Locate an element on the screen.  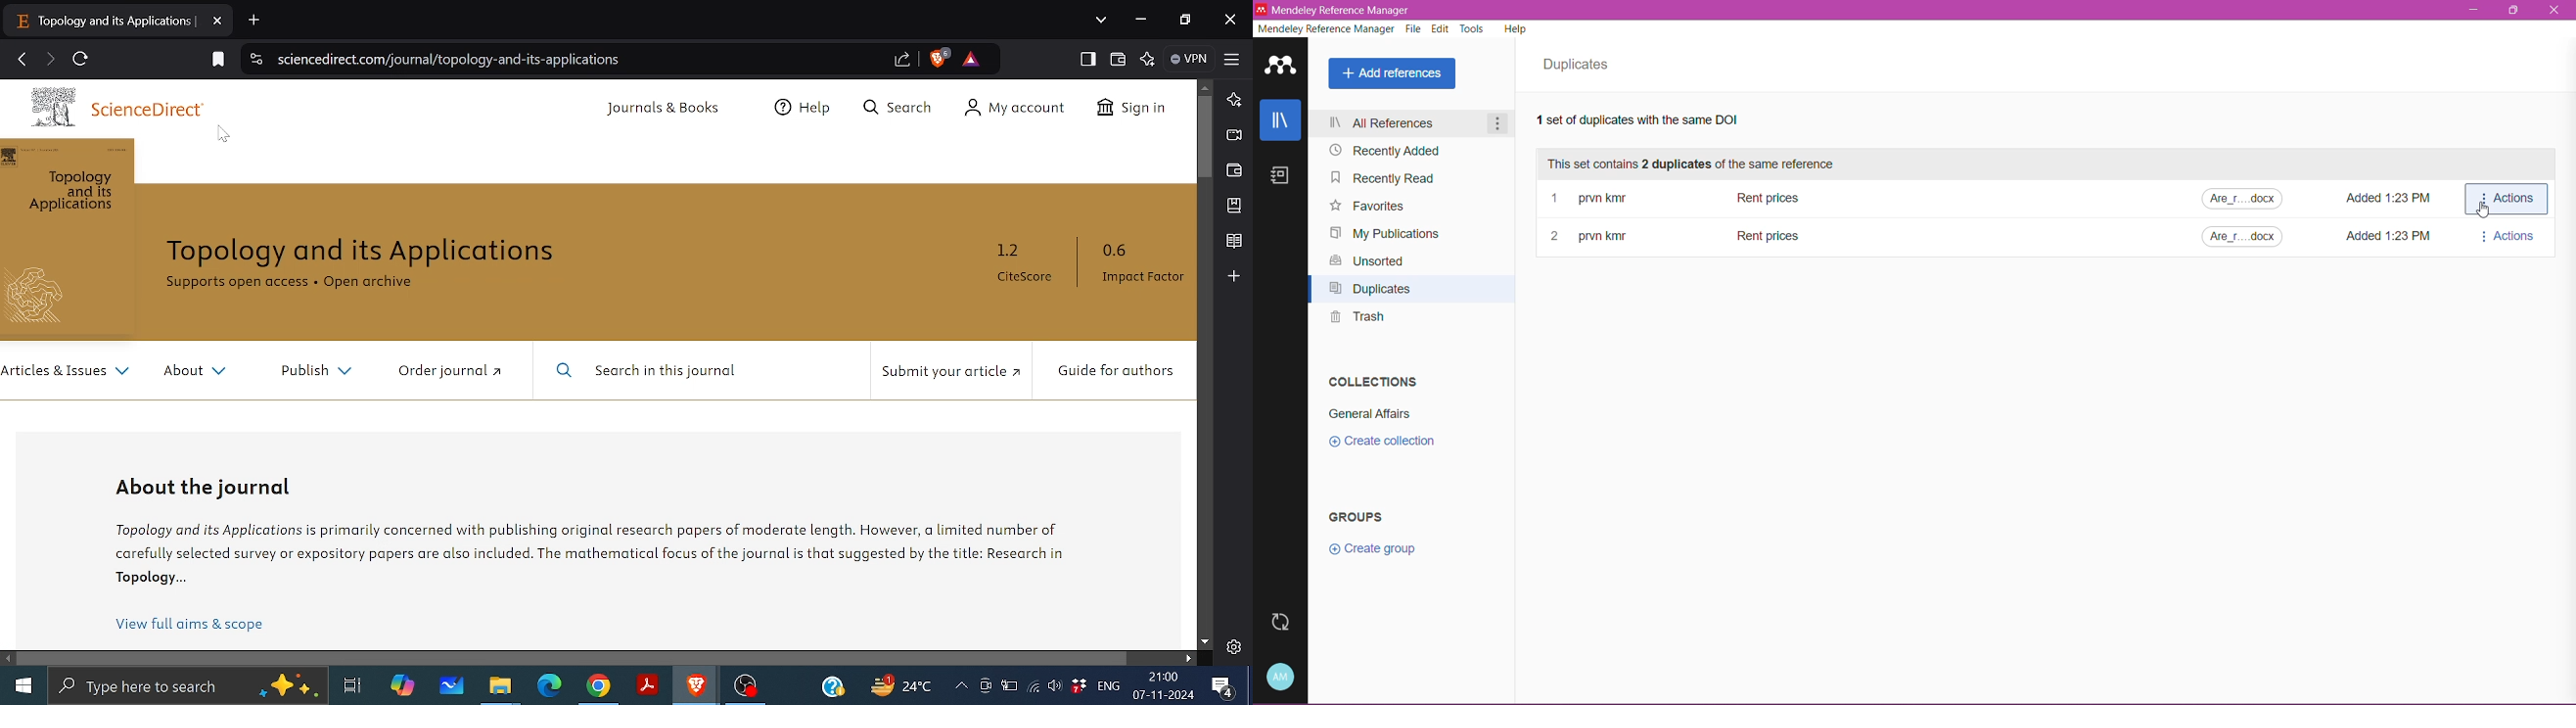
Masseges is located at coordinates (1223, 688).